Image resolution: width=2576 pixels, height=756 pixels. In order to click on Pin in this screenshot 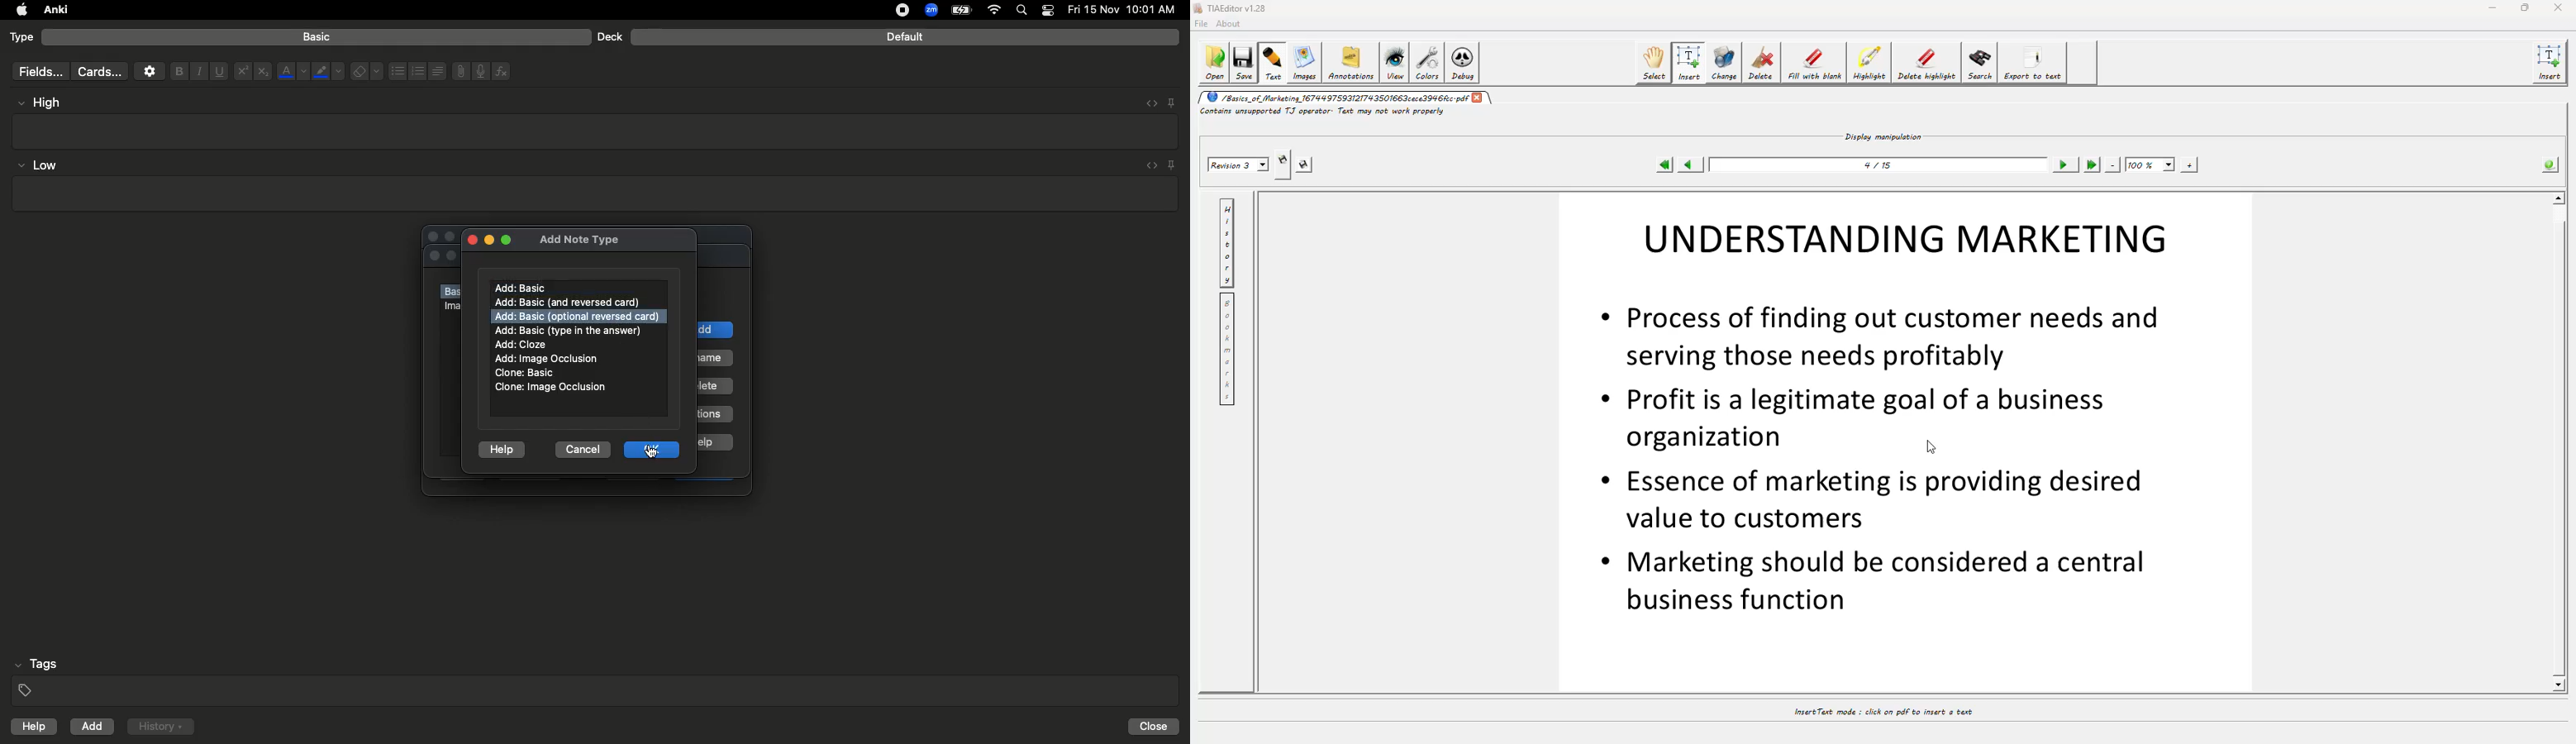, I will do `click(1171, 102)`.